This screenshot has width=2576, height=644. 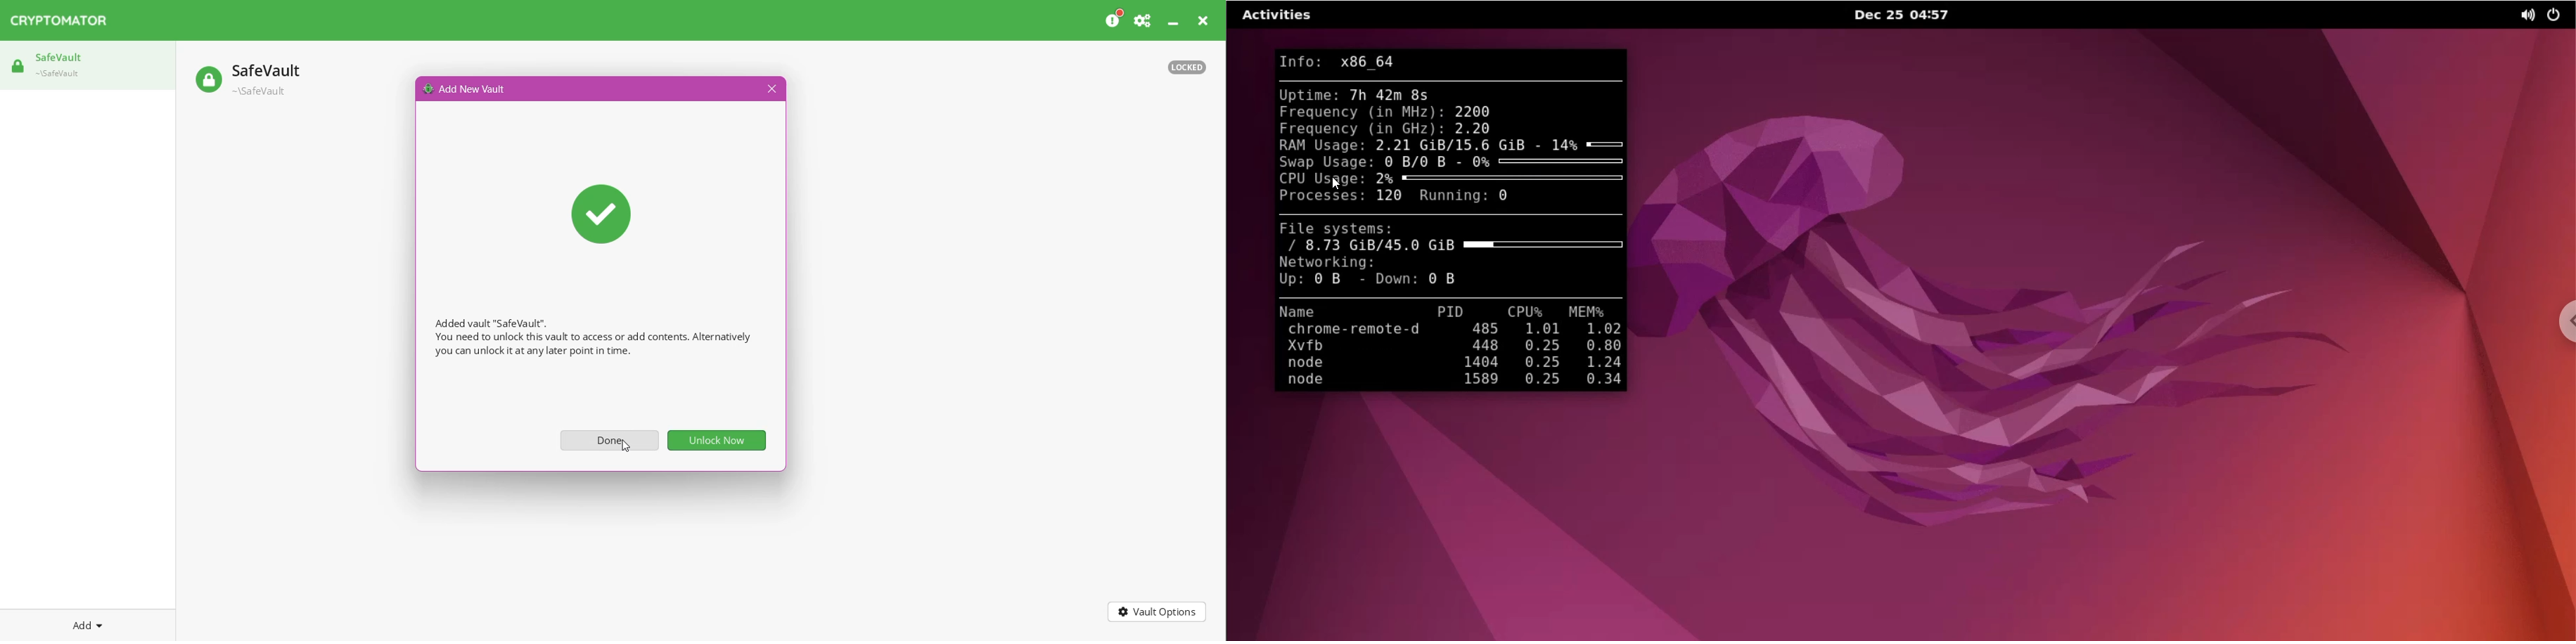 I want to click on Vault status, so click(x=1188, y=67).